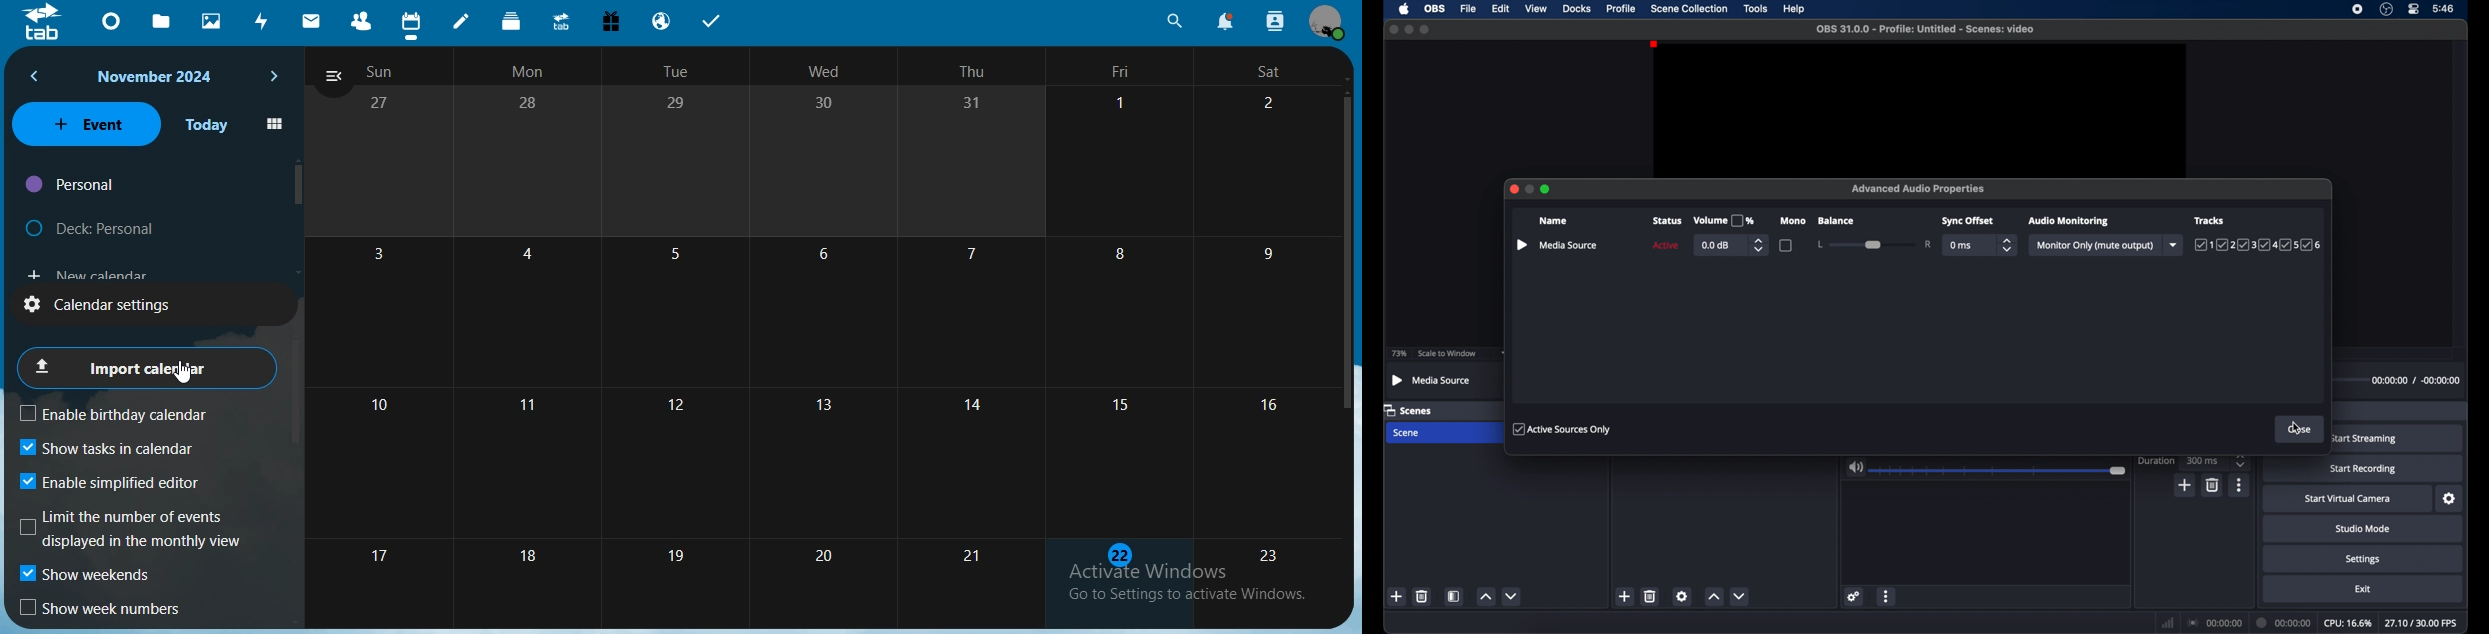 This screenshot has width=2492, height=644. What do you see at coordinates (2167, 623) in the screenshot?
I see `network` at bounding box center [2167, 623].